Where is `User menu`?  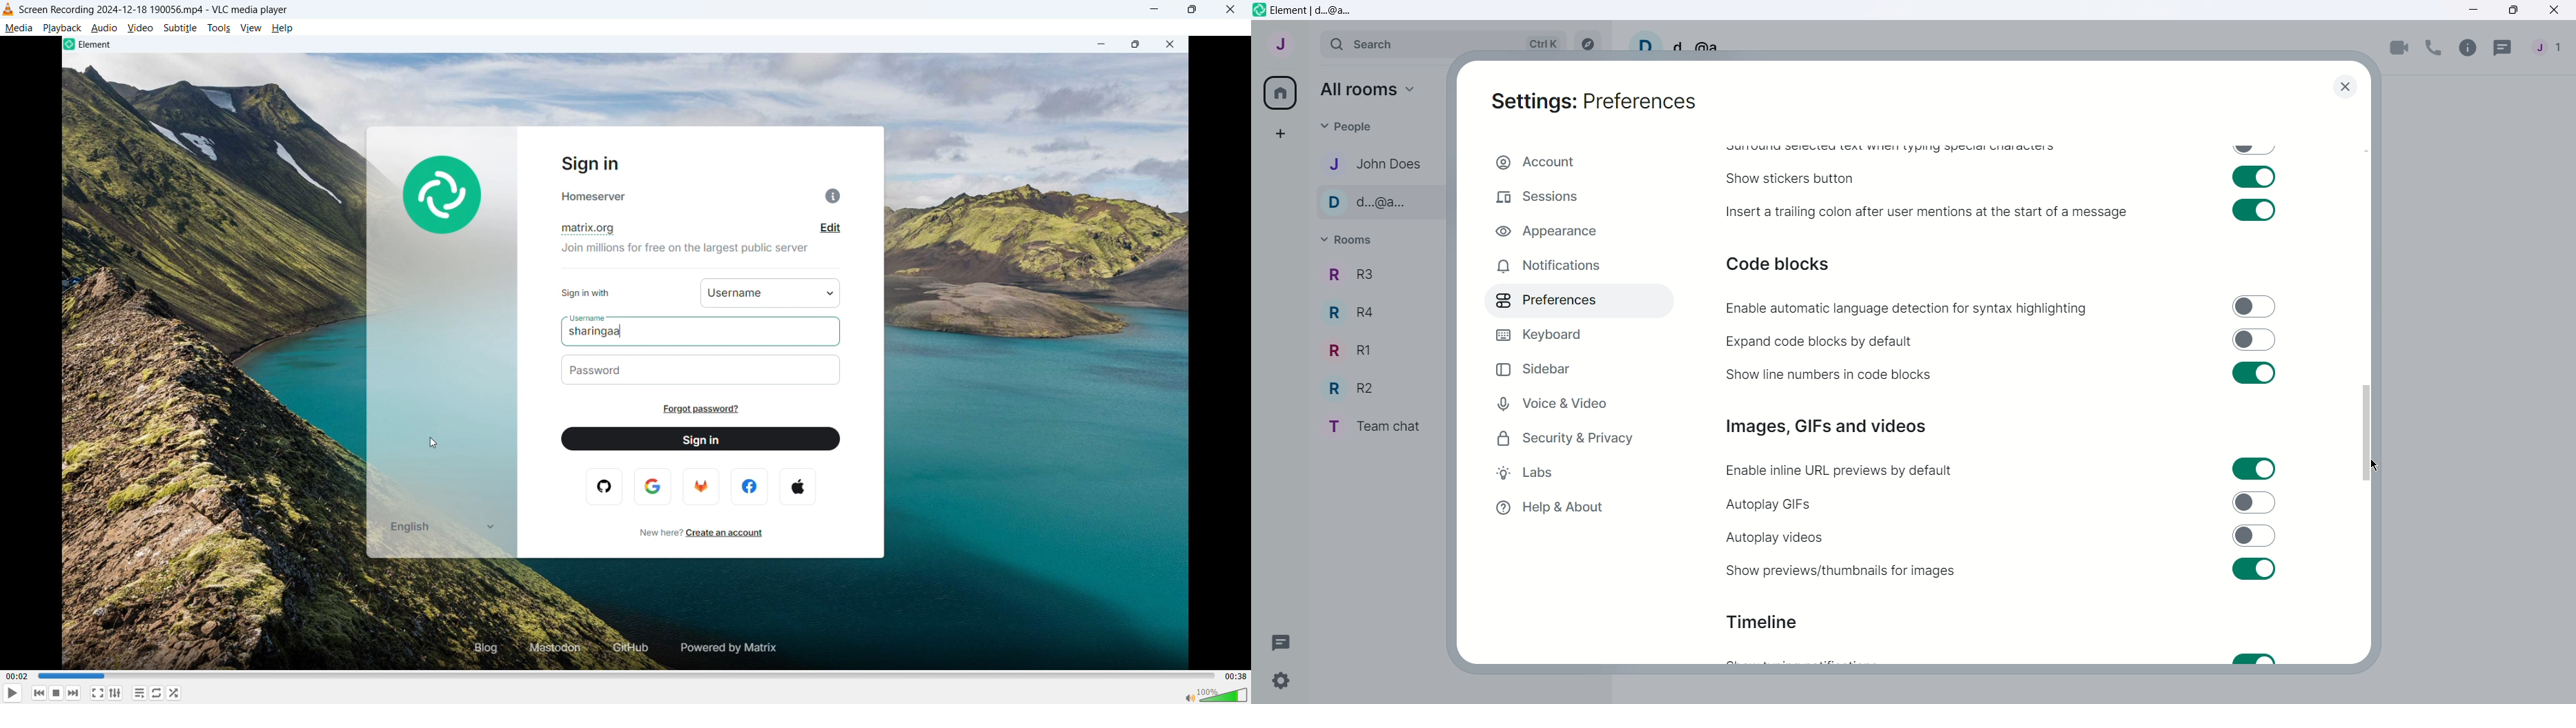 User menu is located at coordinates (1281, 42).